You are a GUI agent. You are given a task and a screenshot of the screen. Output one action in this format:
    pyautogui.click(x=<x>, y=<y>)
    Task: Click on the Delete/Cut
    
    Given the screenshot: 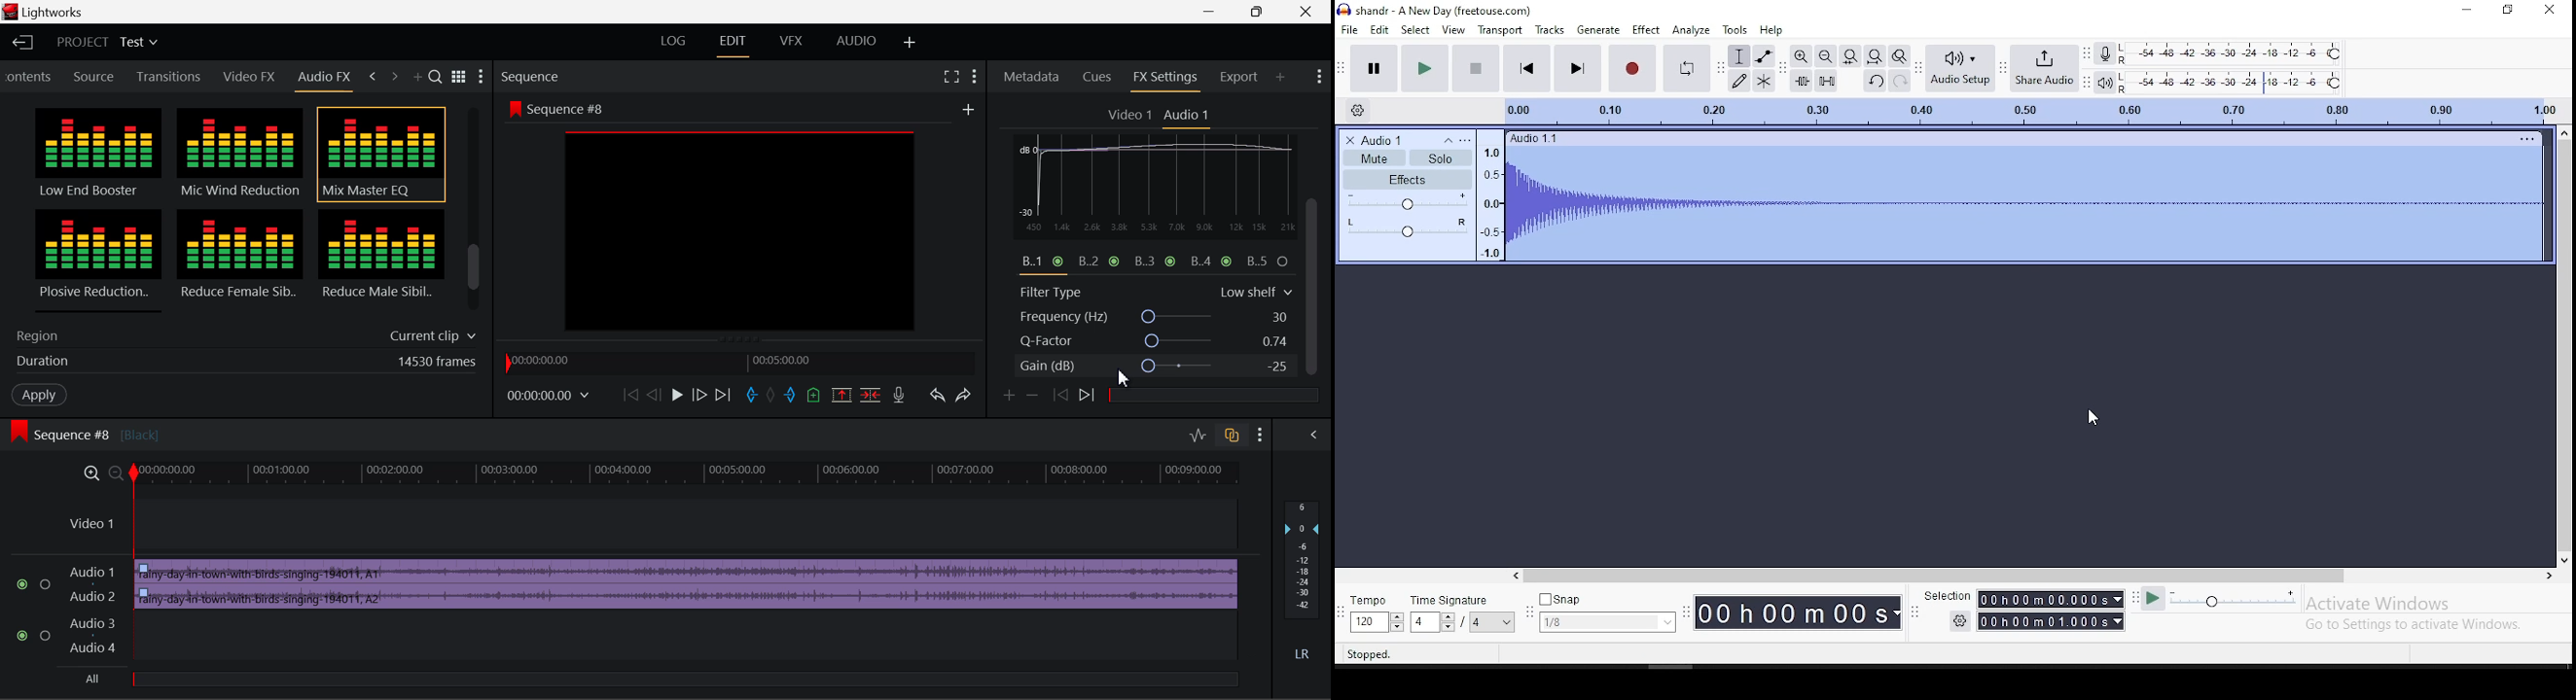 What is the action you would take?
    pyautogui.click(x=873, y=396)
    